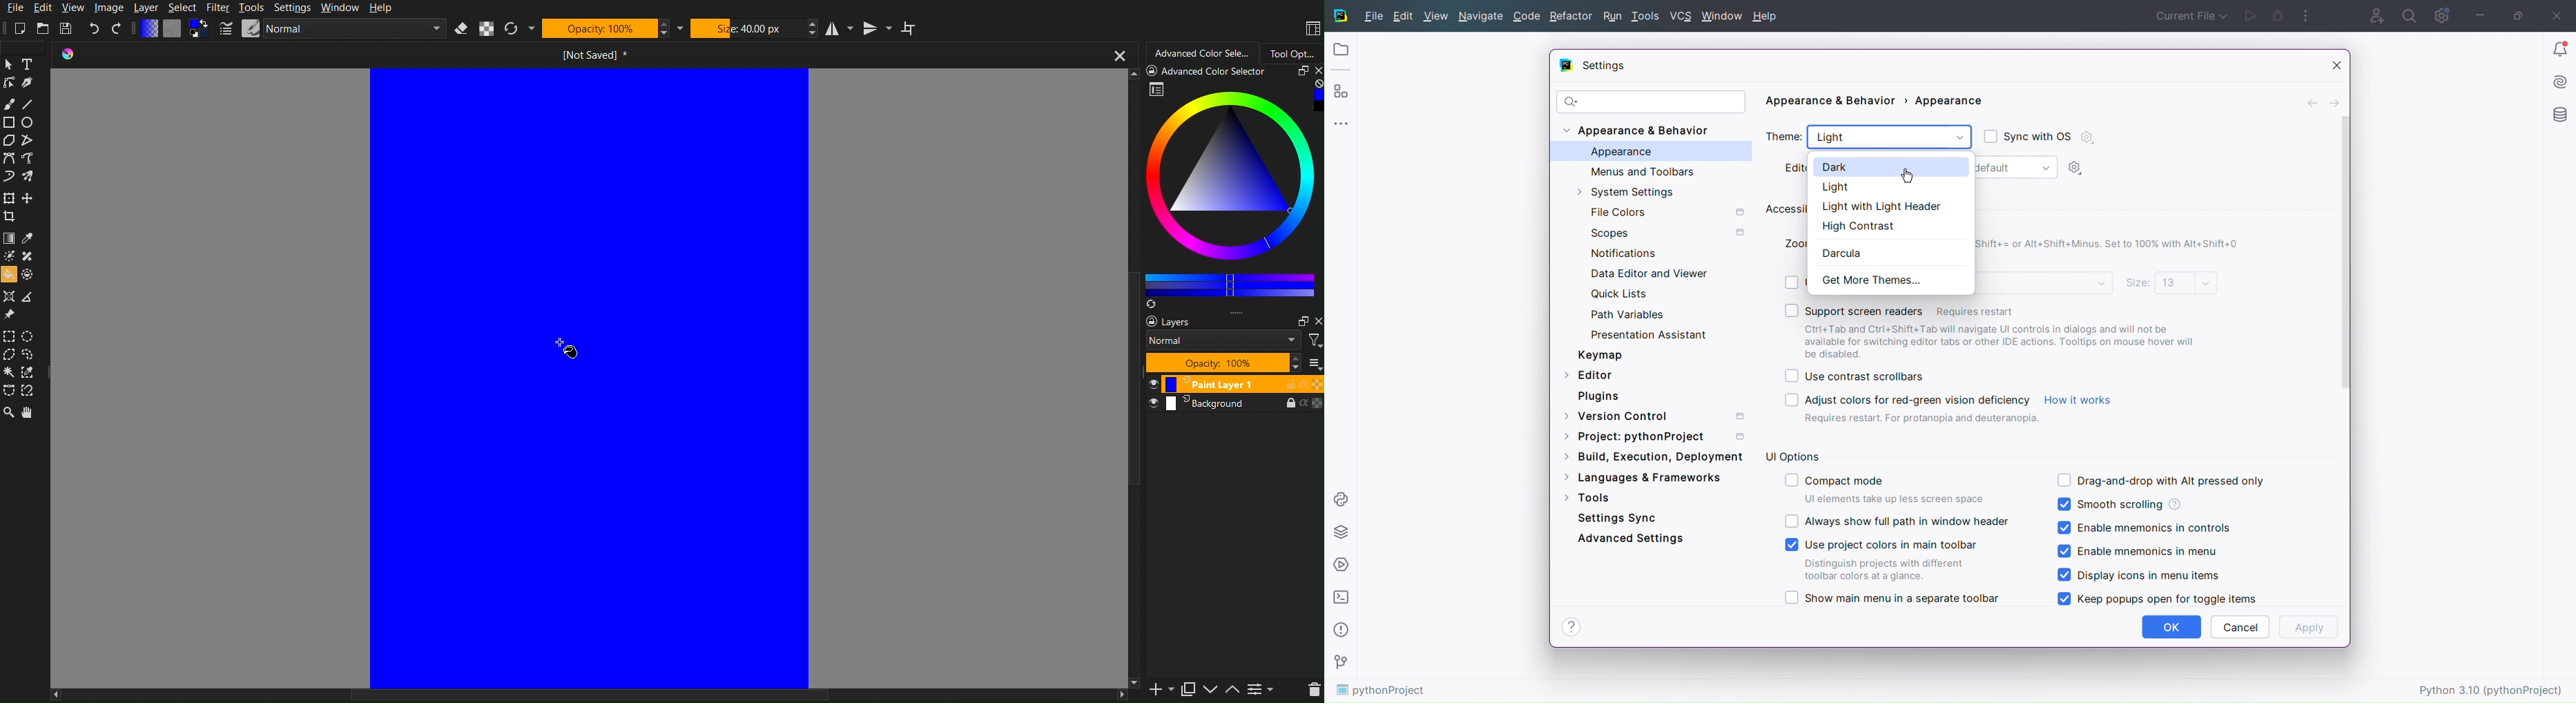  I want to click on VCS, so click(1683, 16).